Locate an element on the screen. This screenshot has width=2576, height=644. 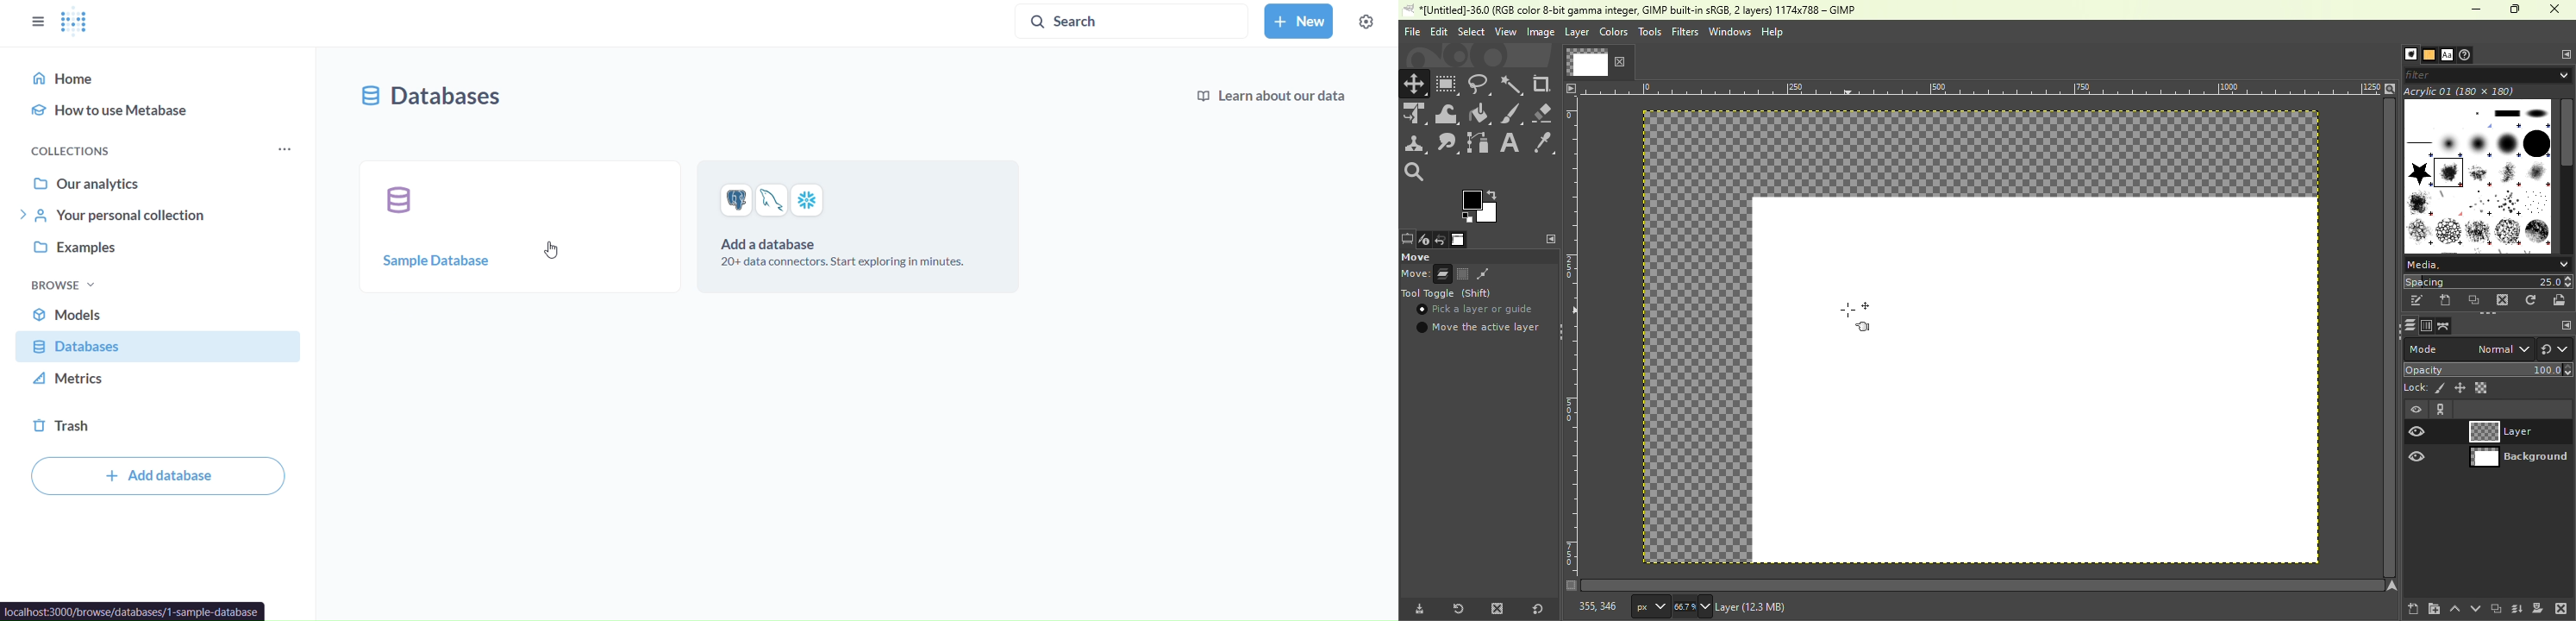
Patterns is located at coordinates (2428, 53).